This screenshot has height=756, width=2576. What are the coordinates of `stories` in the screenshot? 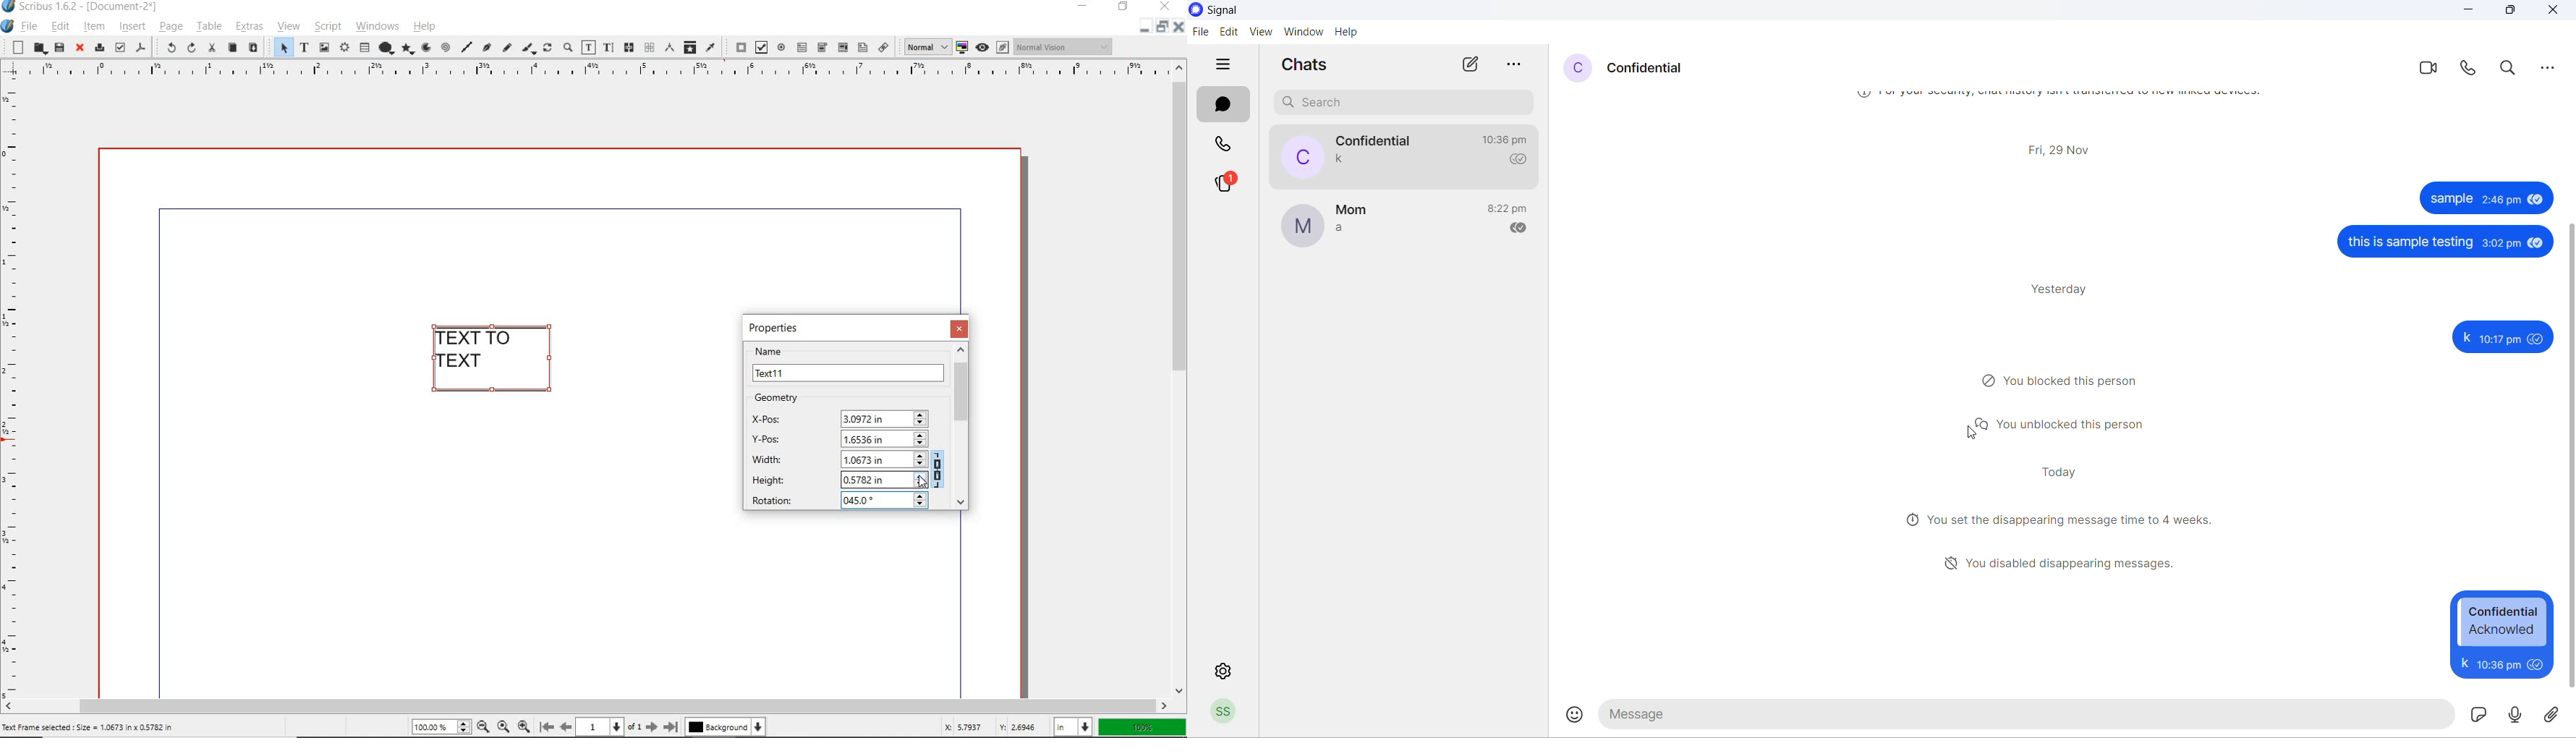 It's located at (1224, 182).